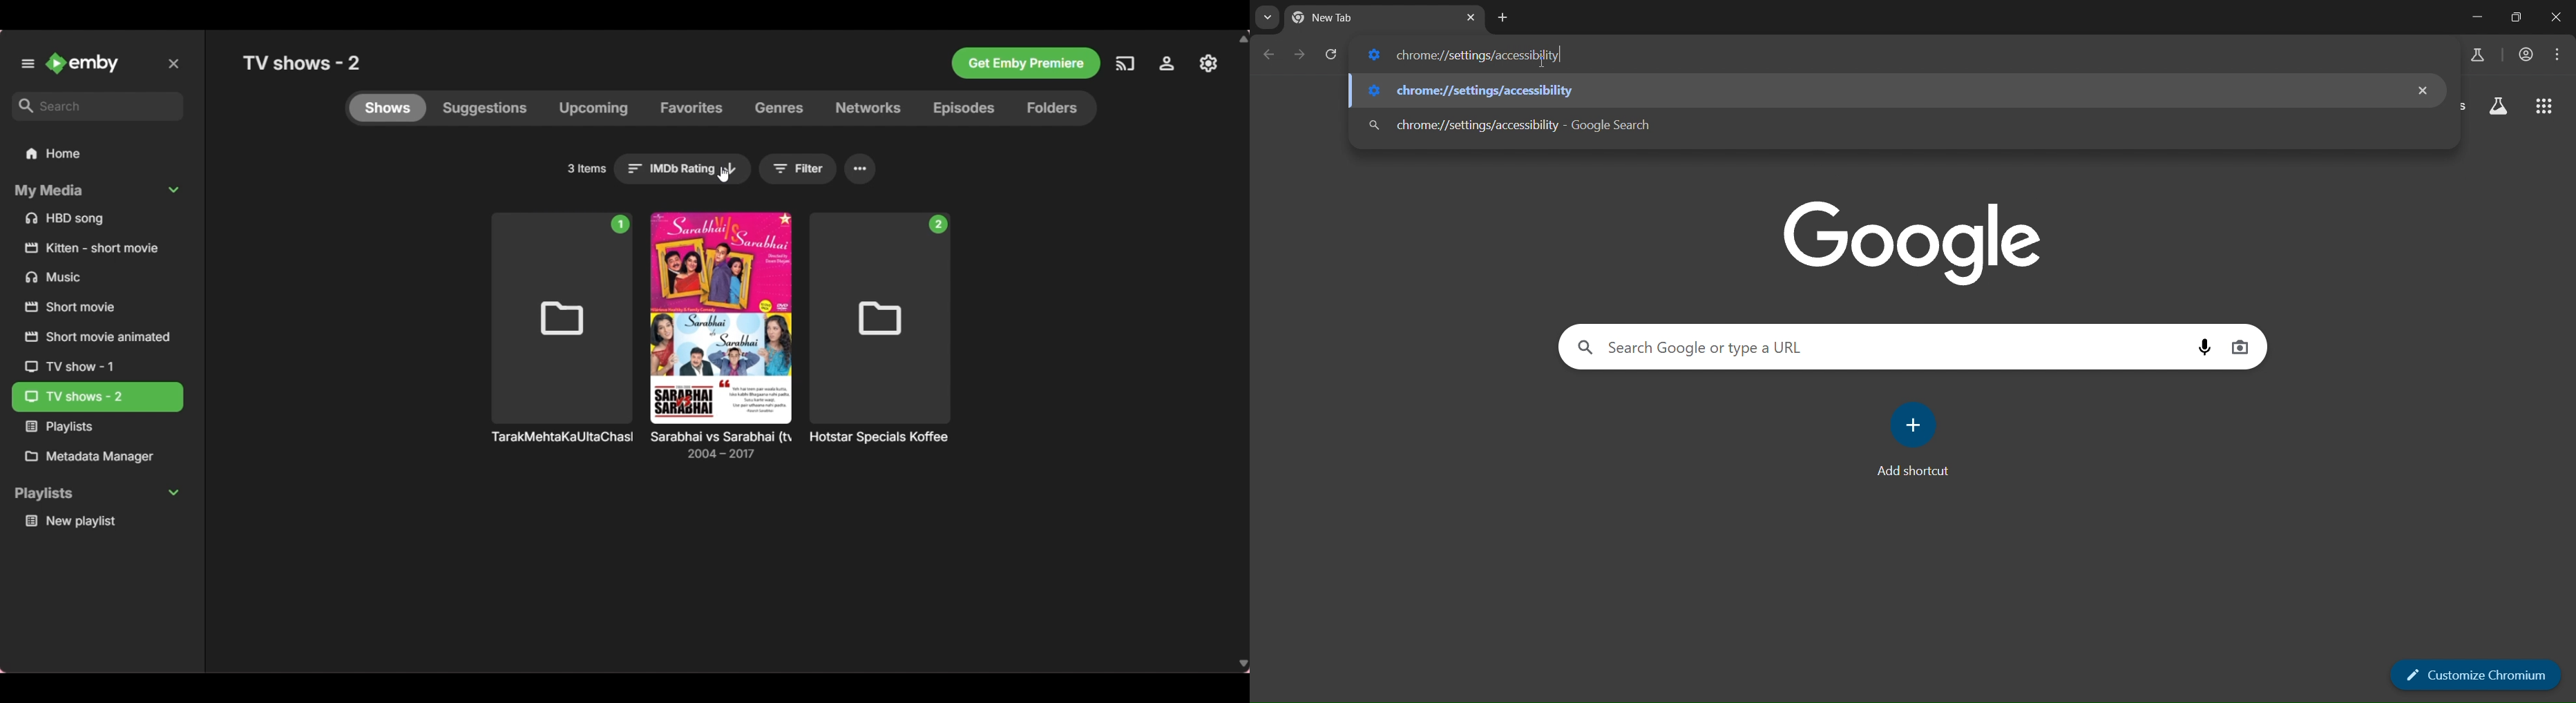  Describe the element at coordinates (1333, 57) in the screenshot. I see `reload pages` at that location.